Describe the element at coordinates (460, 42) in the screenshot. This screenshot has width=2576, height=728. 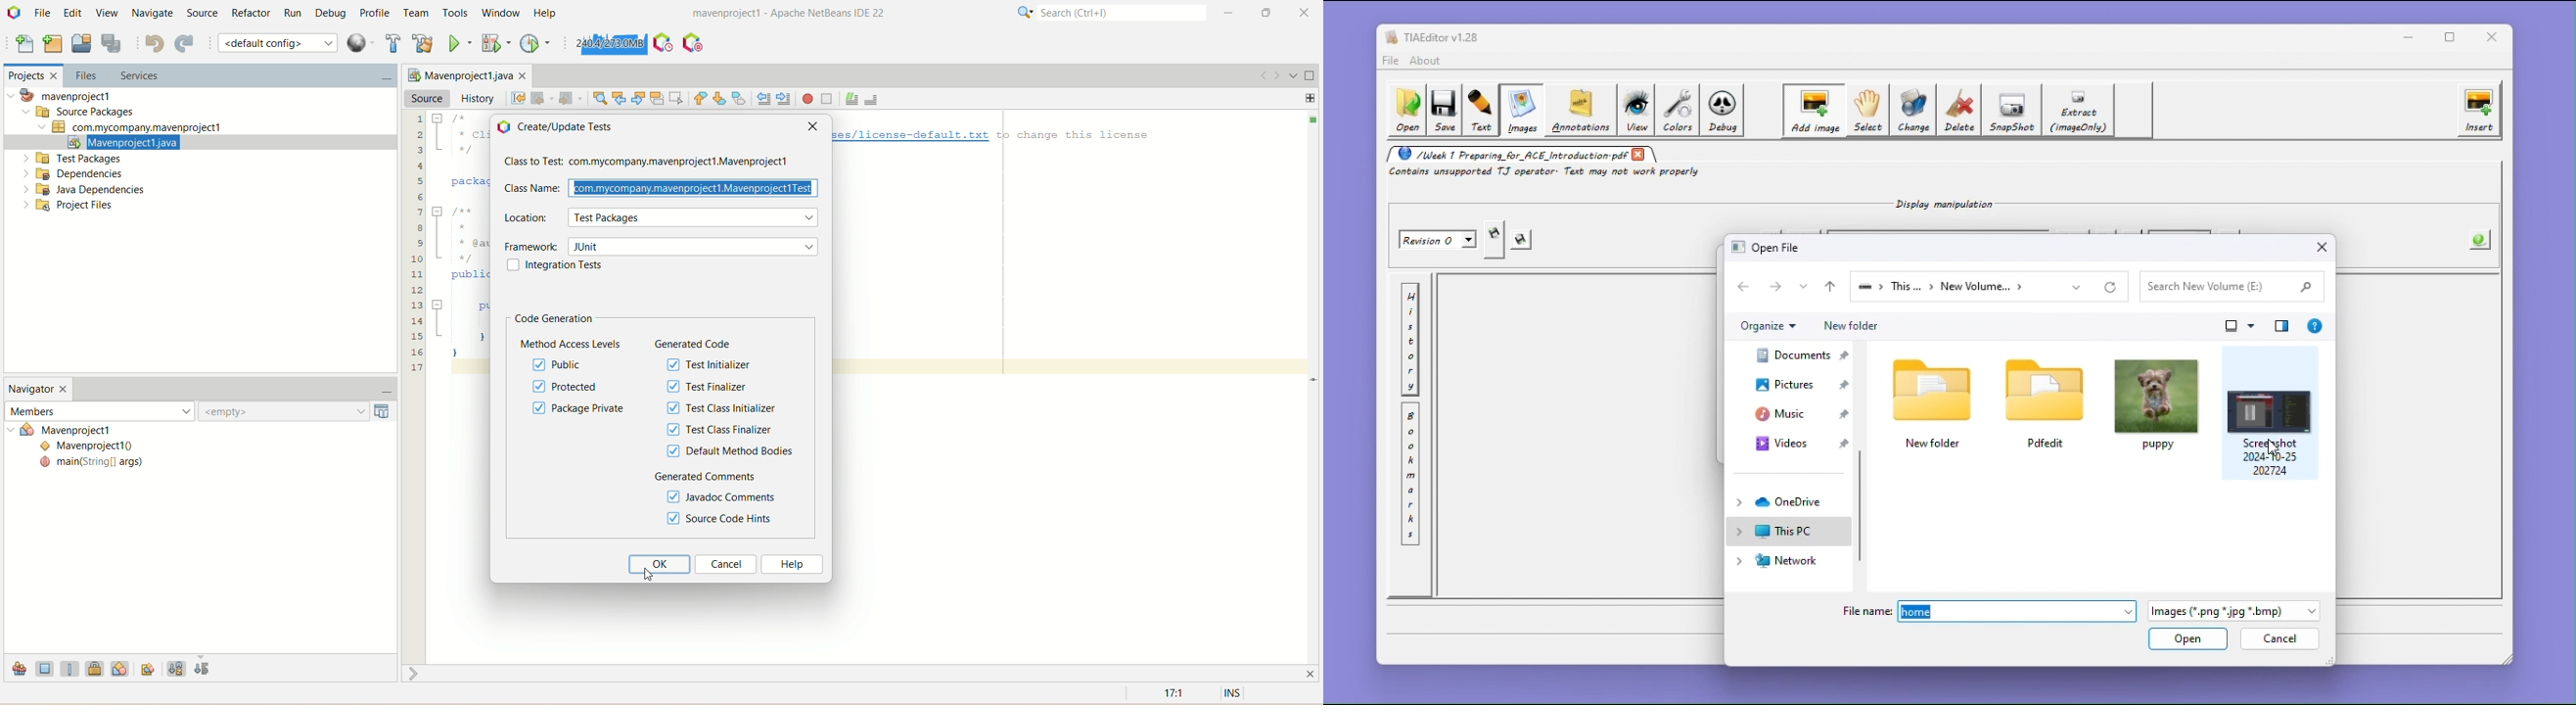
I see `run project` at that location.